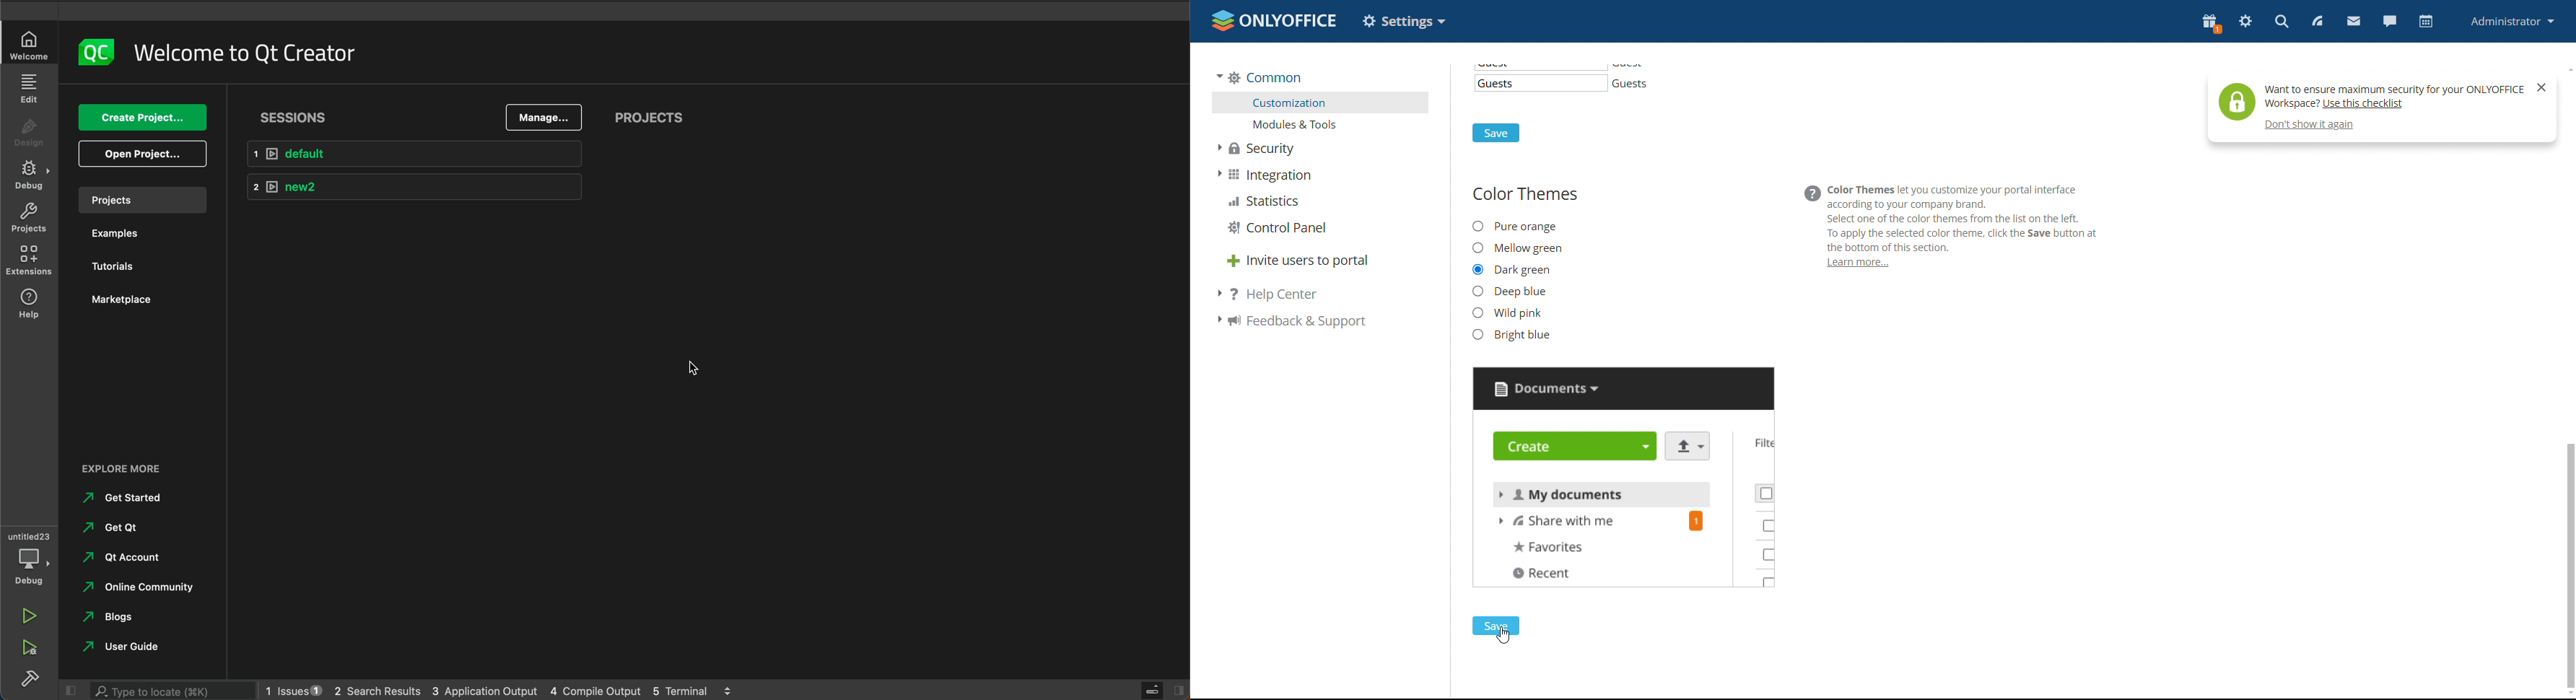  Describe the element at coordinates (143, 153) in the screenshot. I see `open` at that location.